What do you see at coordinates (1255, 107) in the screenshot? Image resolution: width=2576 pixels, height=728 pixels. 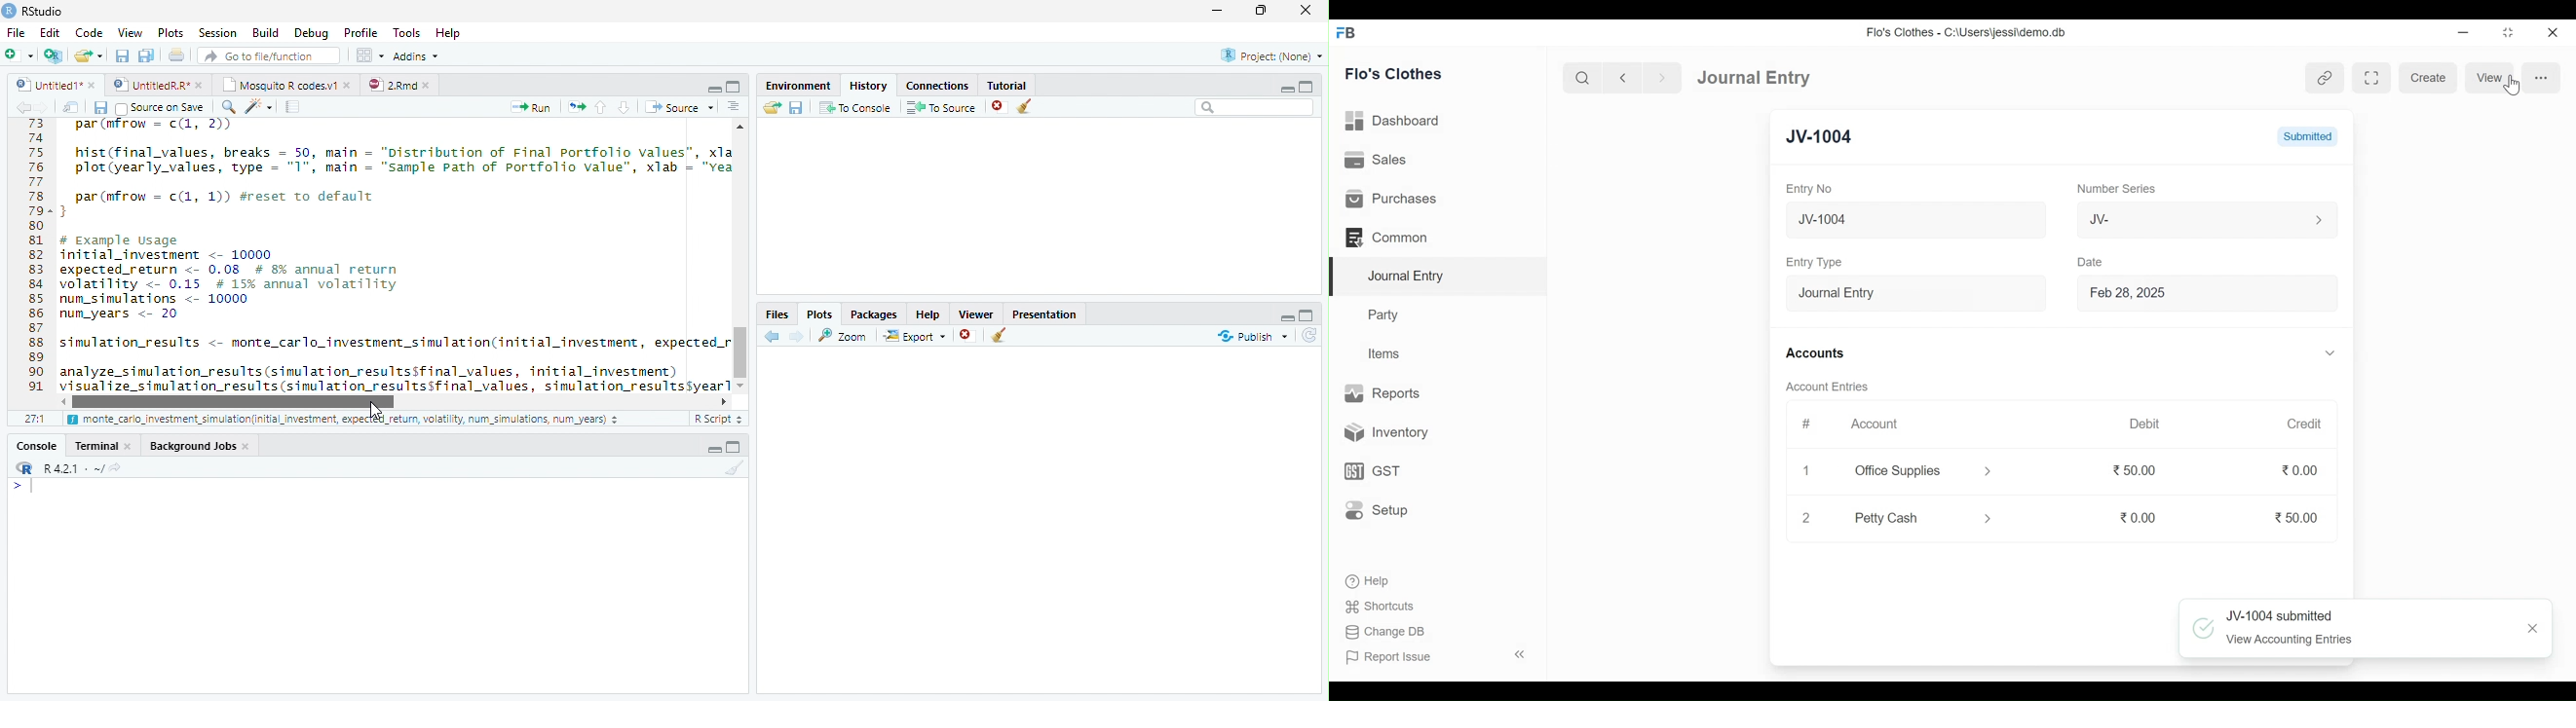 I see `Search` at bounding box center [1255, 107].